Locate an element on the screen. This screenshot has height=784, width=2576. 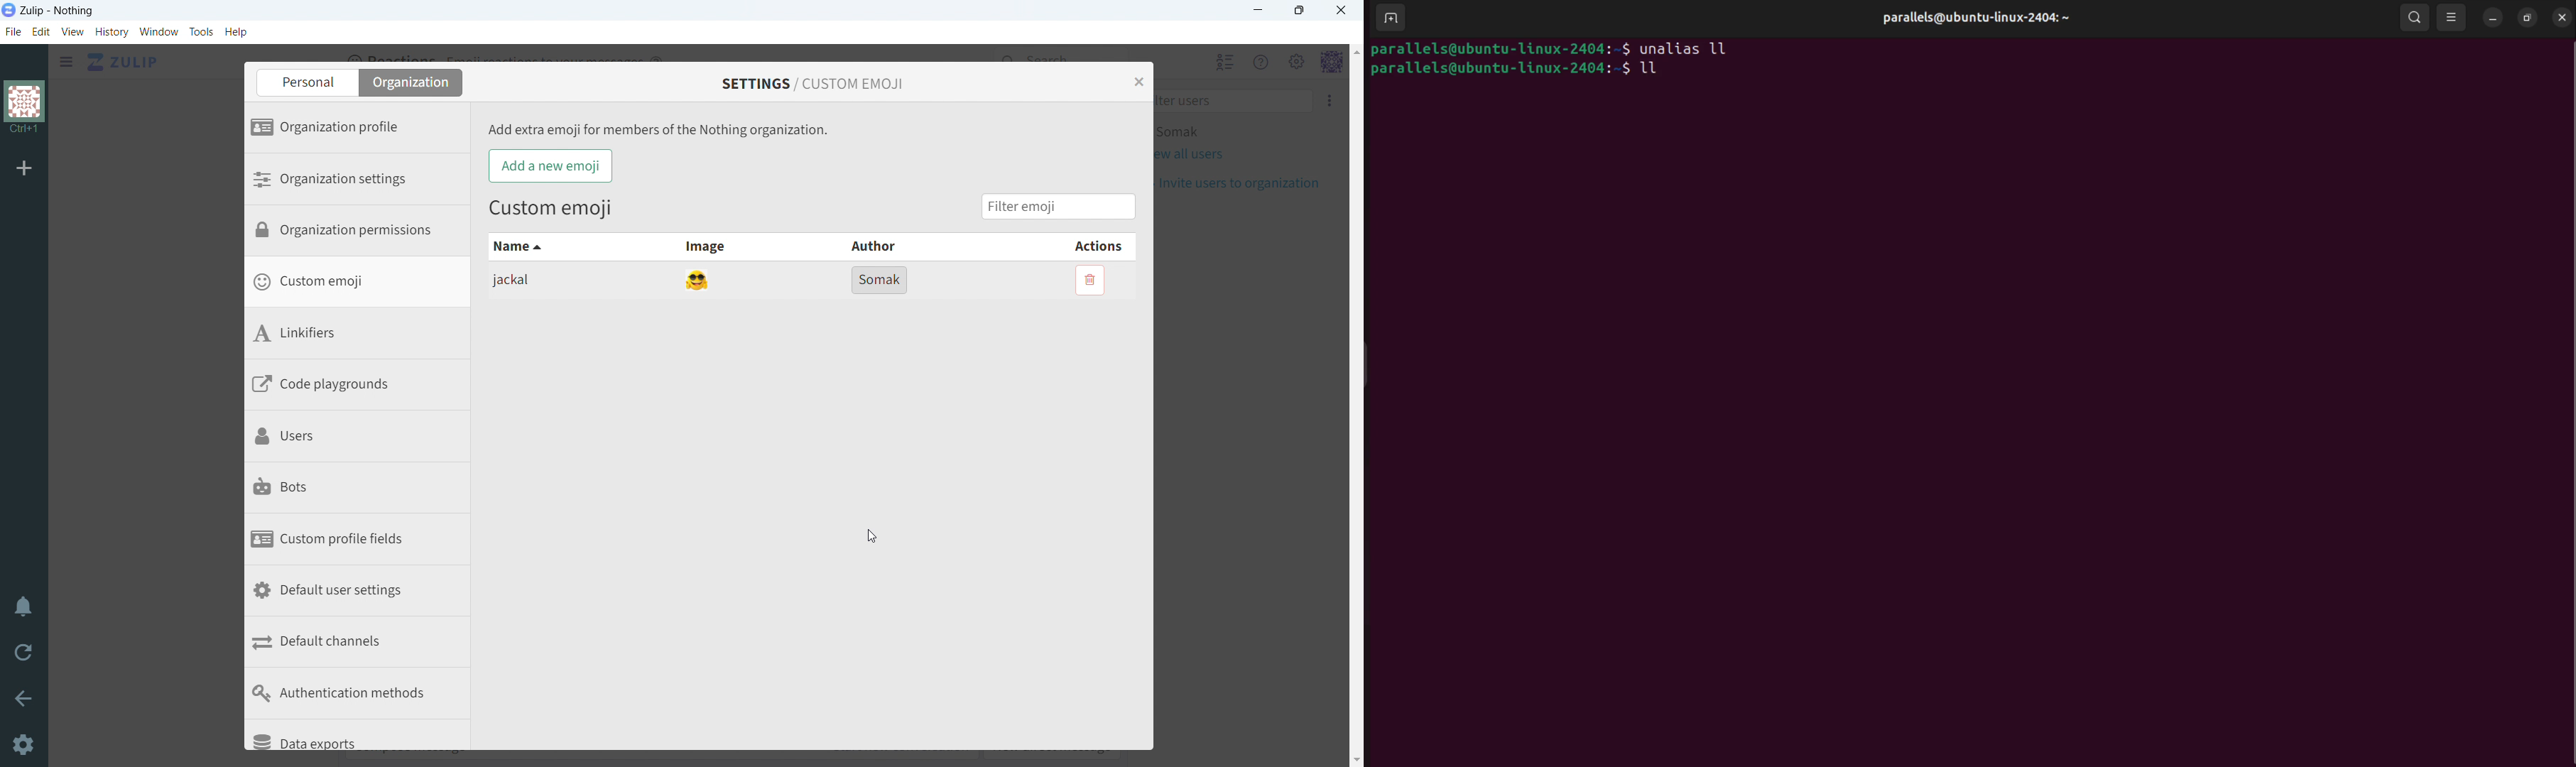
main menu is located at coordinates (1295, 61).